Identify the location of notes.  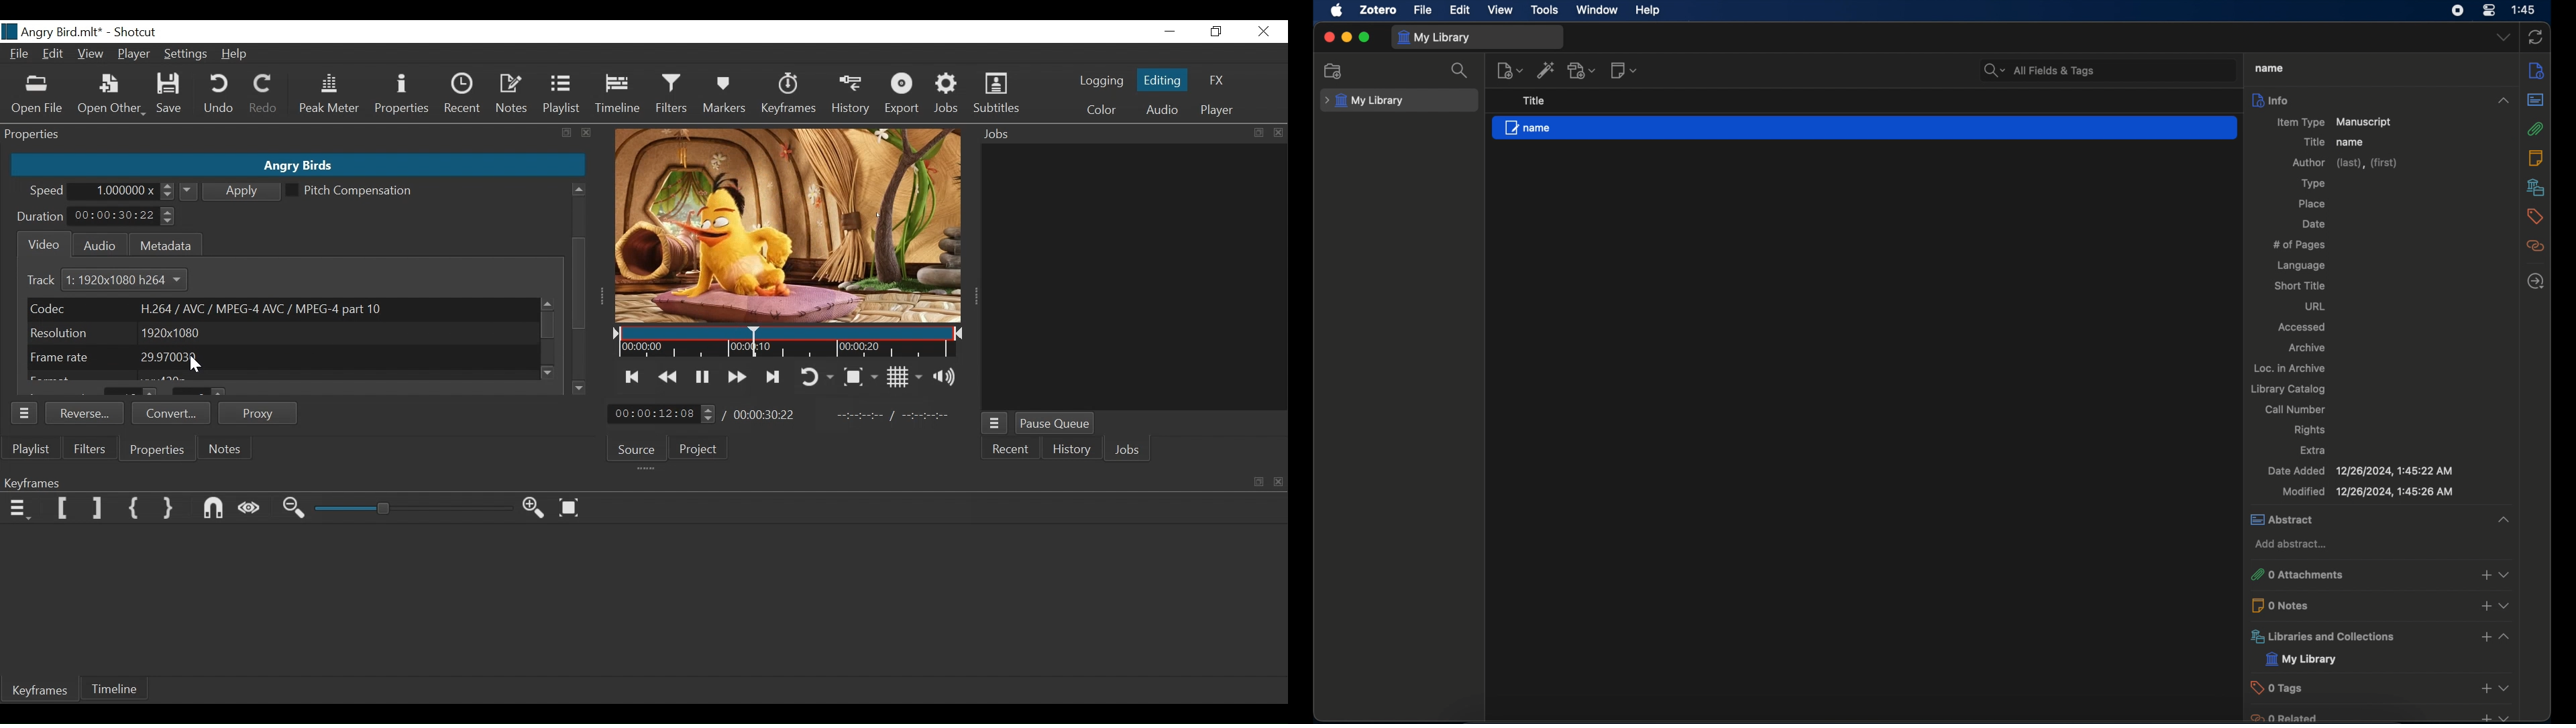
(2536, 158).